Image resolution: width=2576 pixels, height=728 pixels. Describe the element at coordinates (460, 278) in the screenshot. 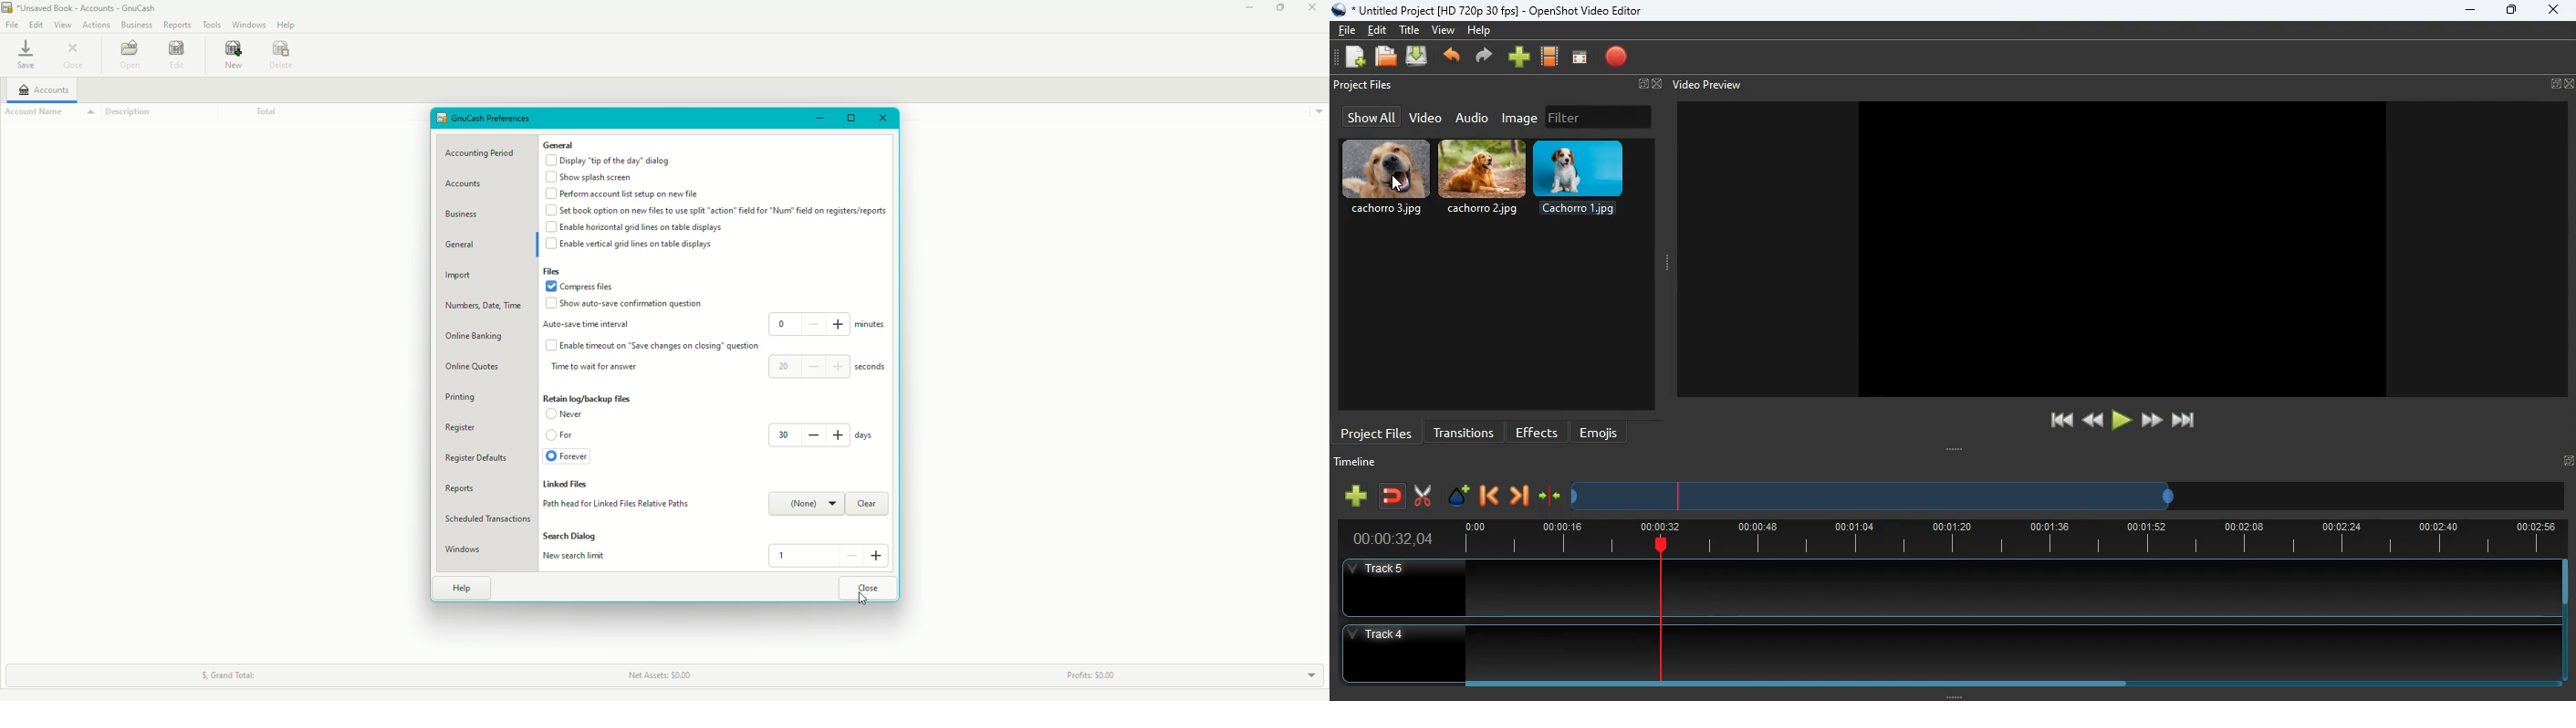

I see `Import` at that location.